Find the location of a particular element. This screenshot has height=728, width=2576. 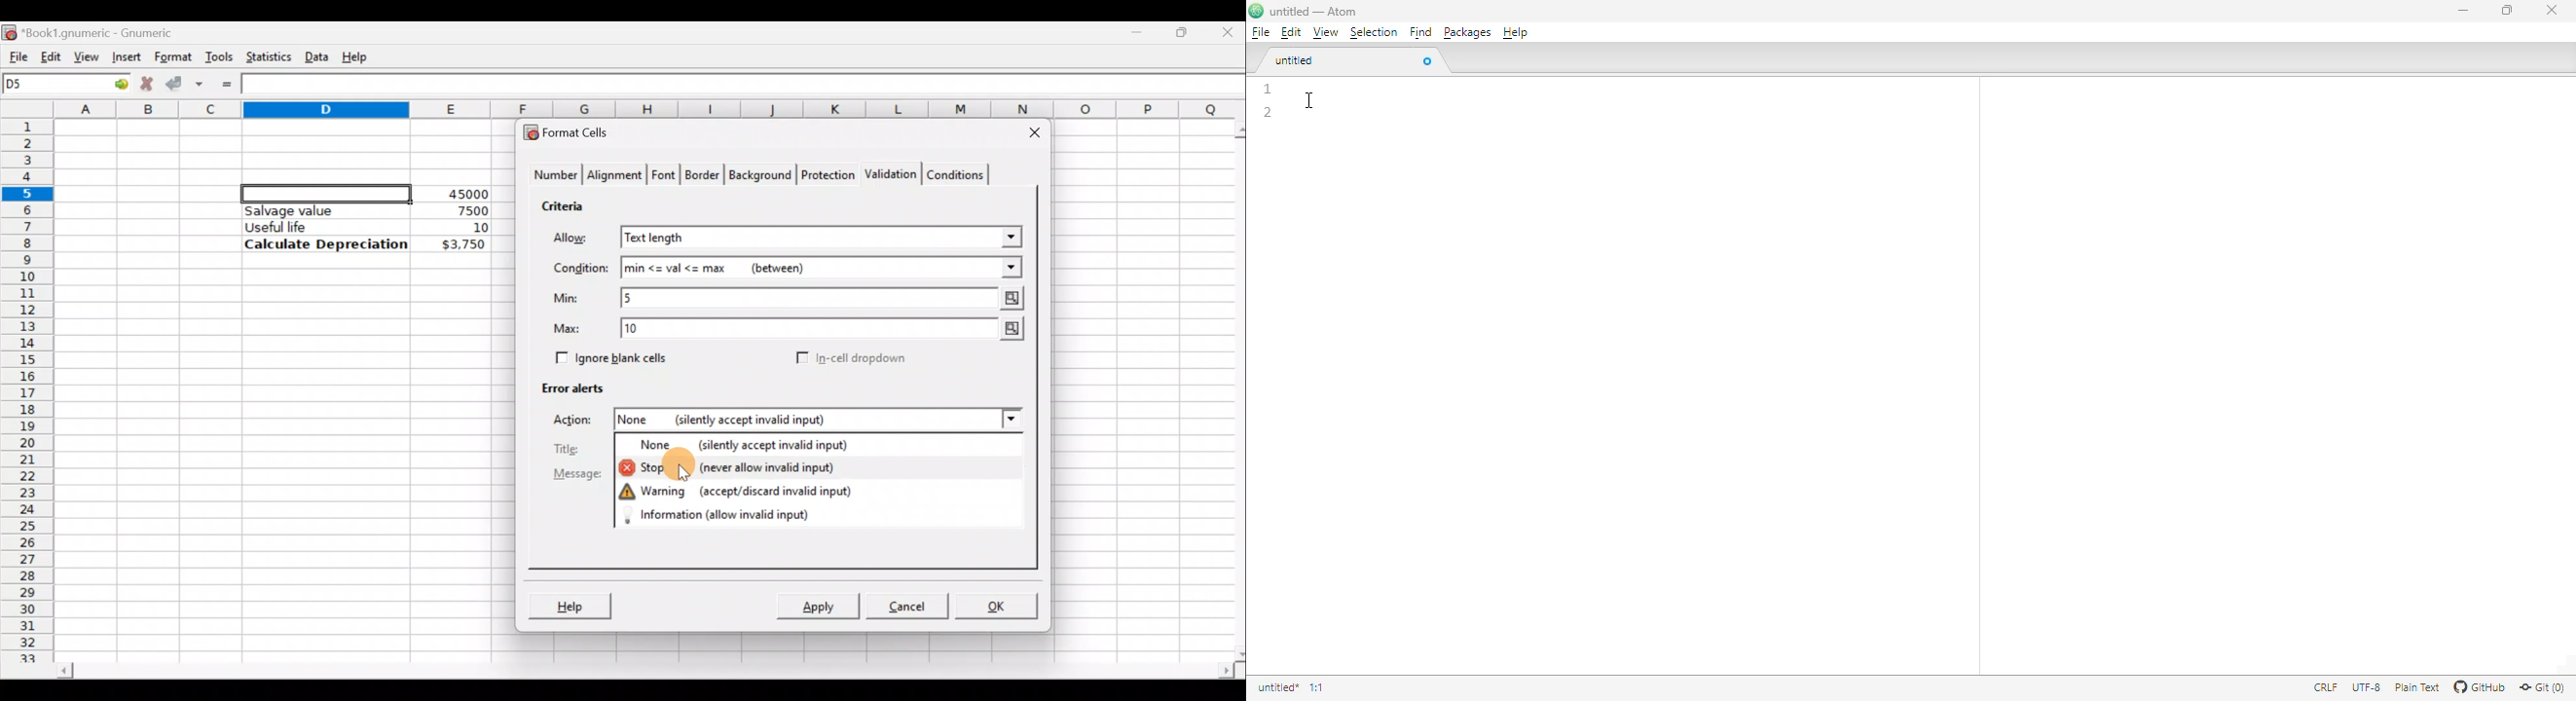

Title is located at coordinates (564, 446).